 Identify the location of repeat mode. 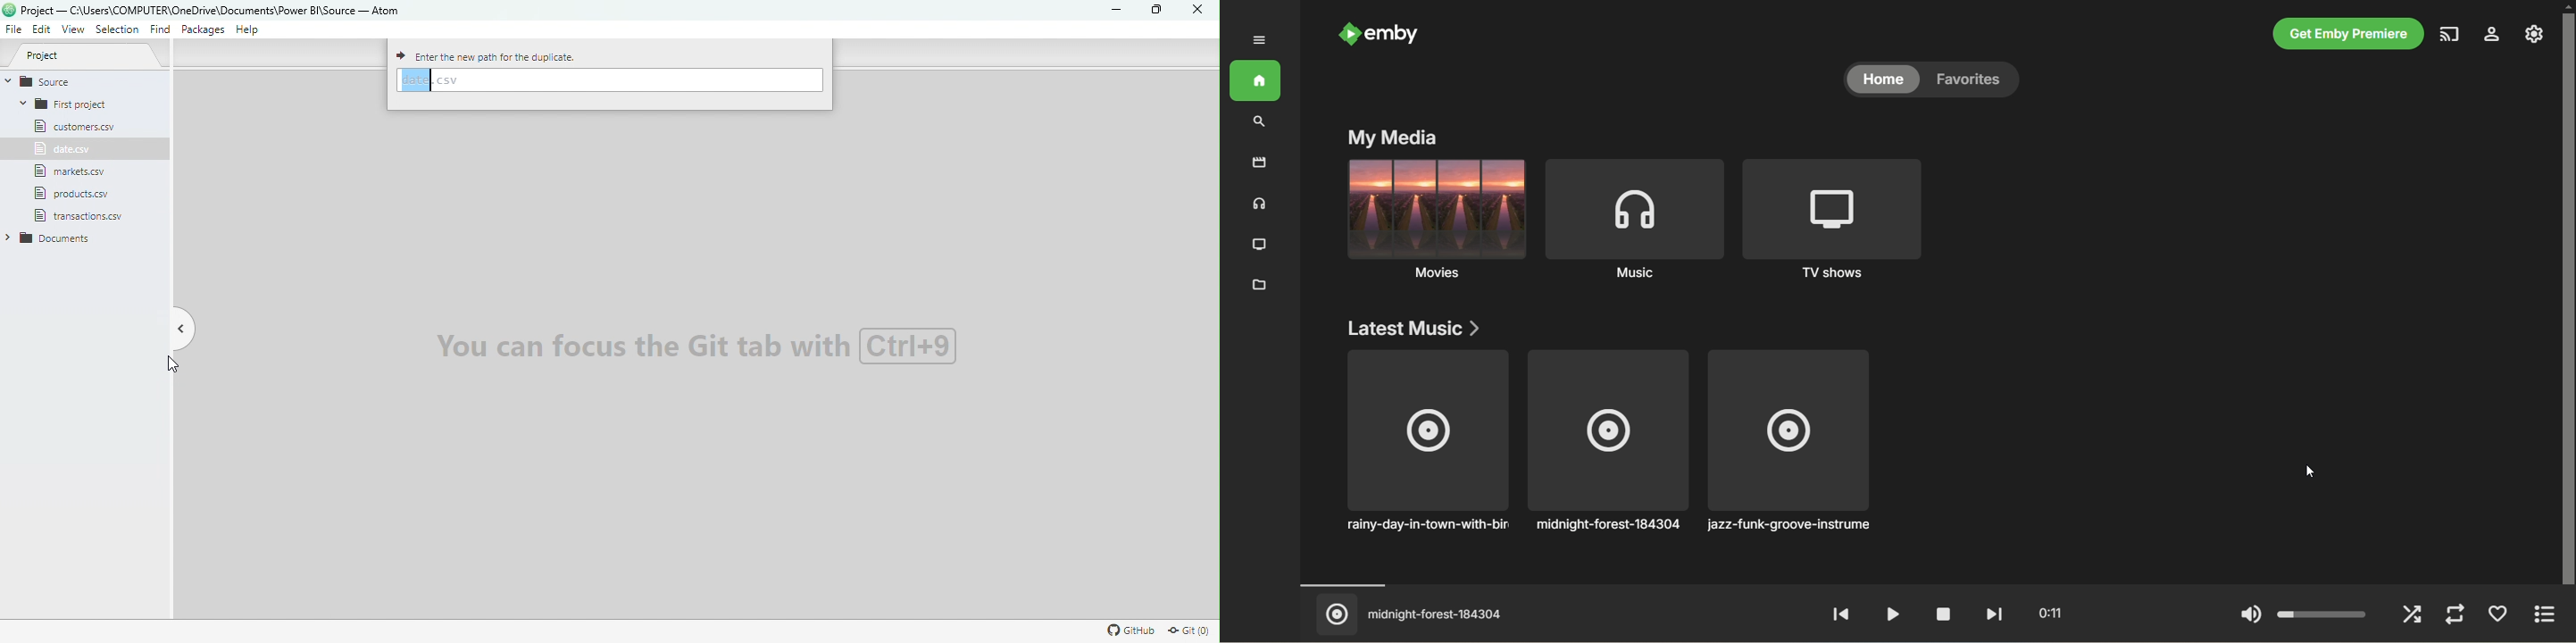
(2455, 615).